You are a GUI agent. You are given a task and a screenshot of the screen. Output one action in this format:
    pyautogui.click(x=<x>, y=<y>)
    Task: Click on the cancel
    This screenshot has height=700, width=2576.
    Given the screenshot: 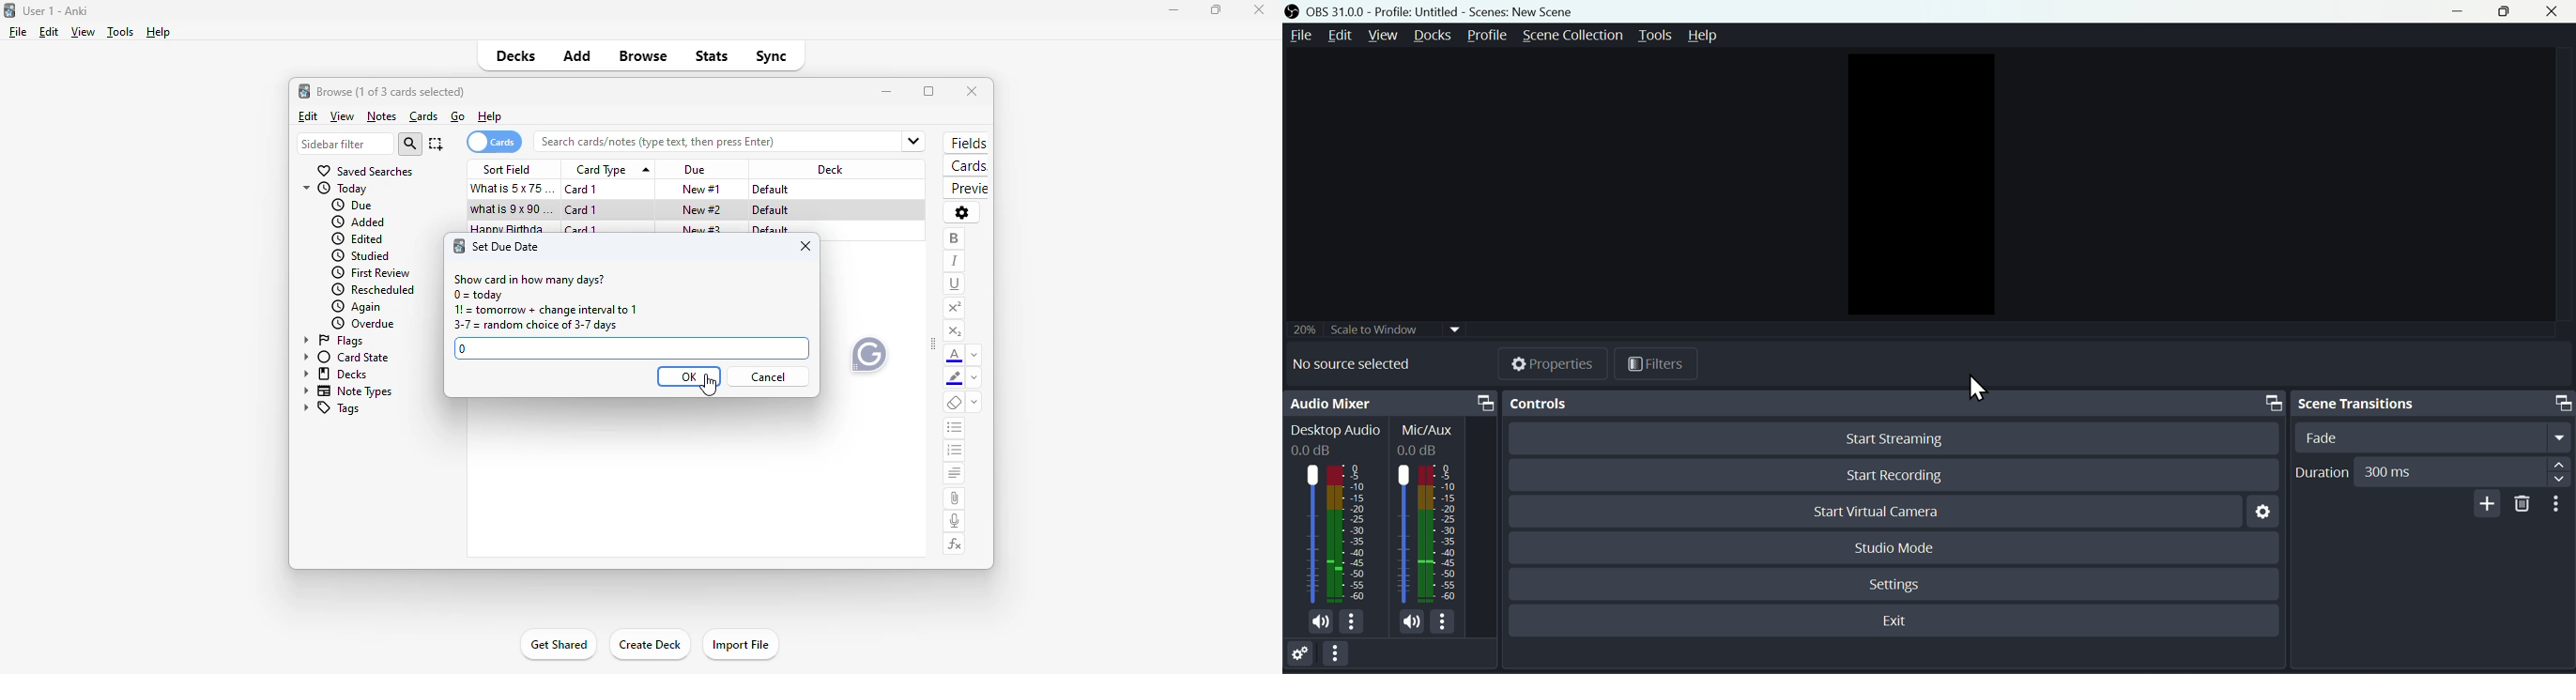 What is the action you would take?
    pyautogui.click(x=771, y=378)
    